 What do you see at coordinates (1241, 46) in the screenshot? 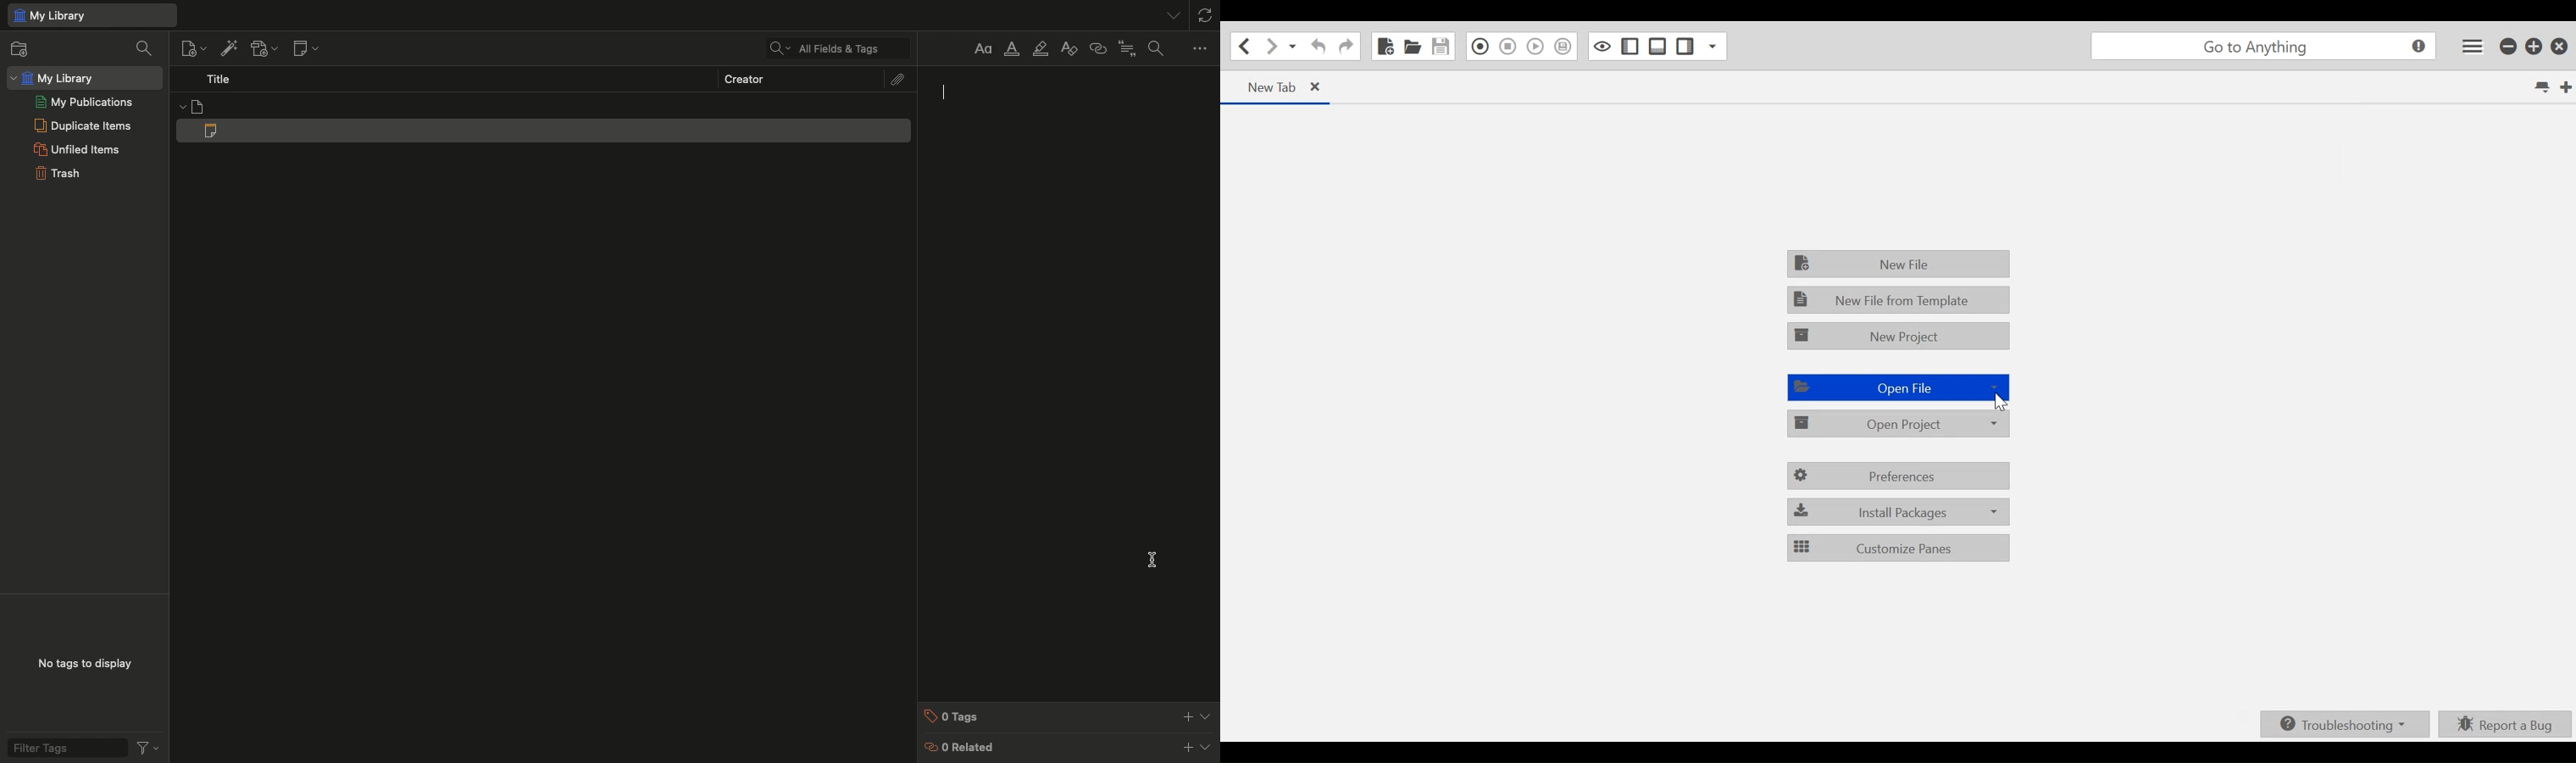
I see `Go back one location` at bounding box center [1241, 46].